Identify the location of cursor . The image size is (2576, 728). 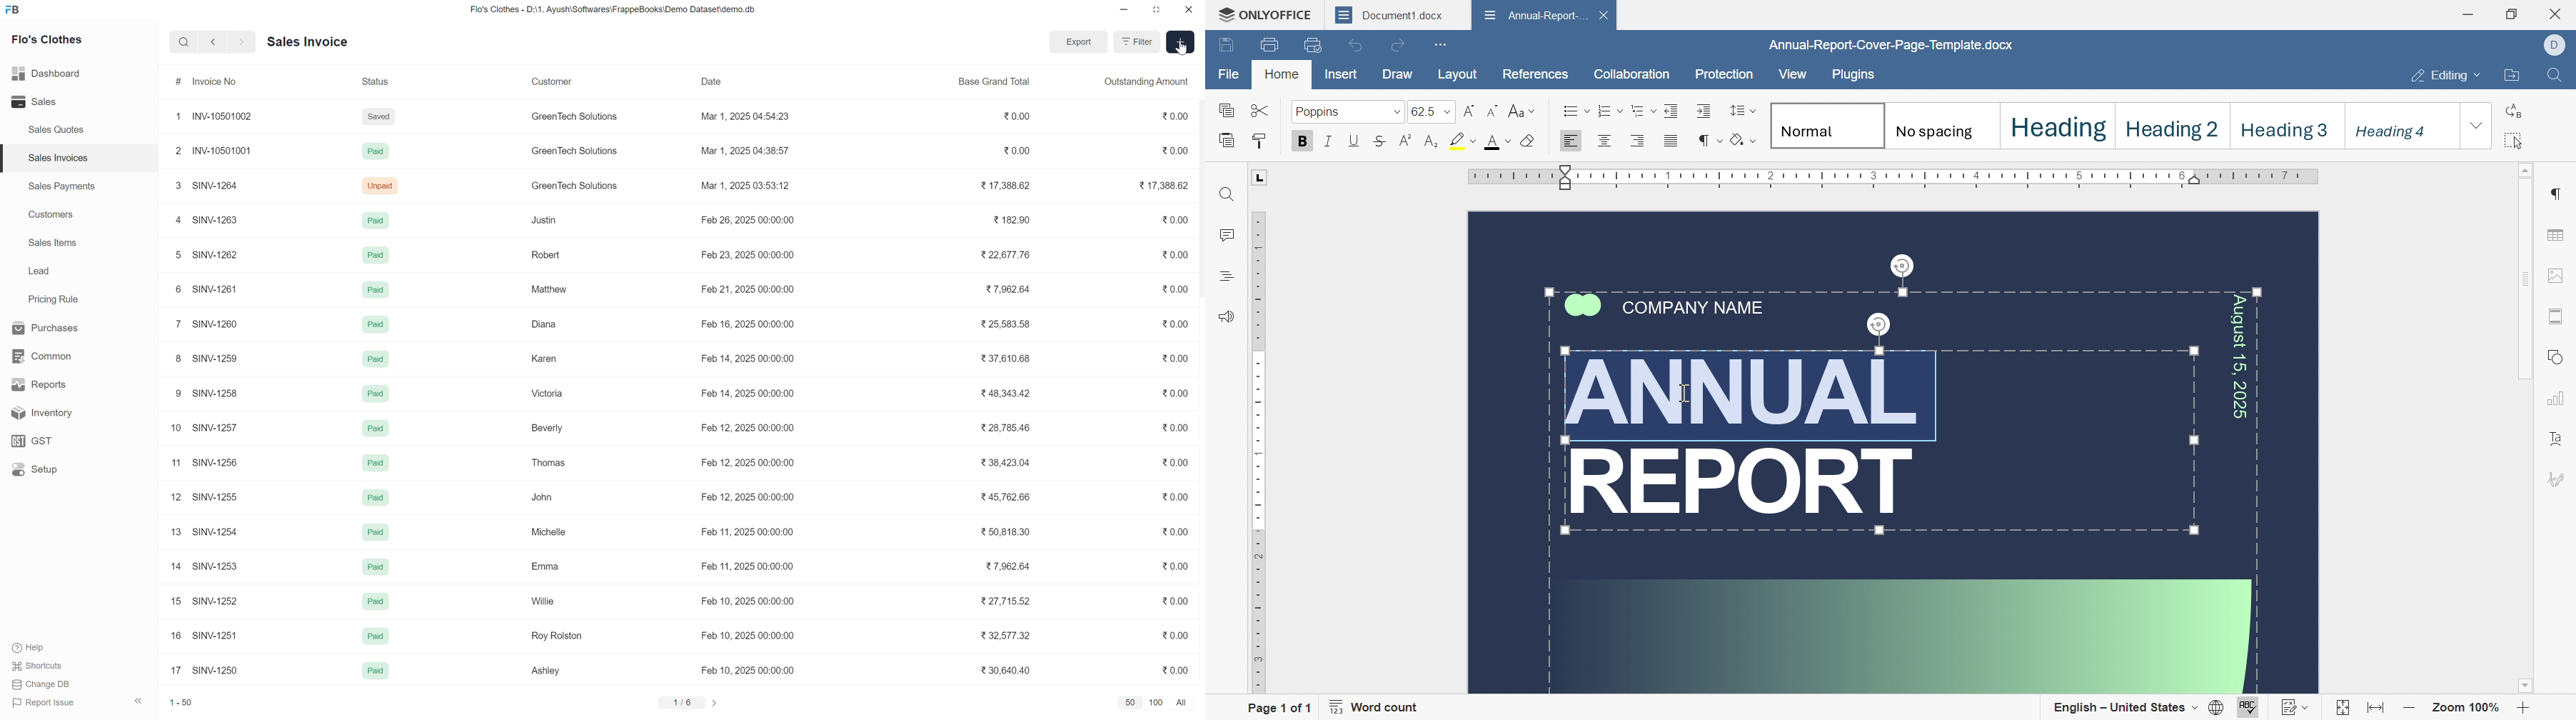
(1183, 50).